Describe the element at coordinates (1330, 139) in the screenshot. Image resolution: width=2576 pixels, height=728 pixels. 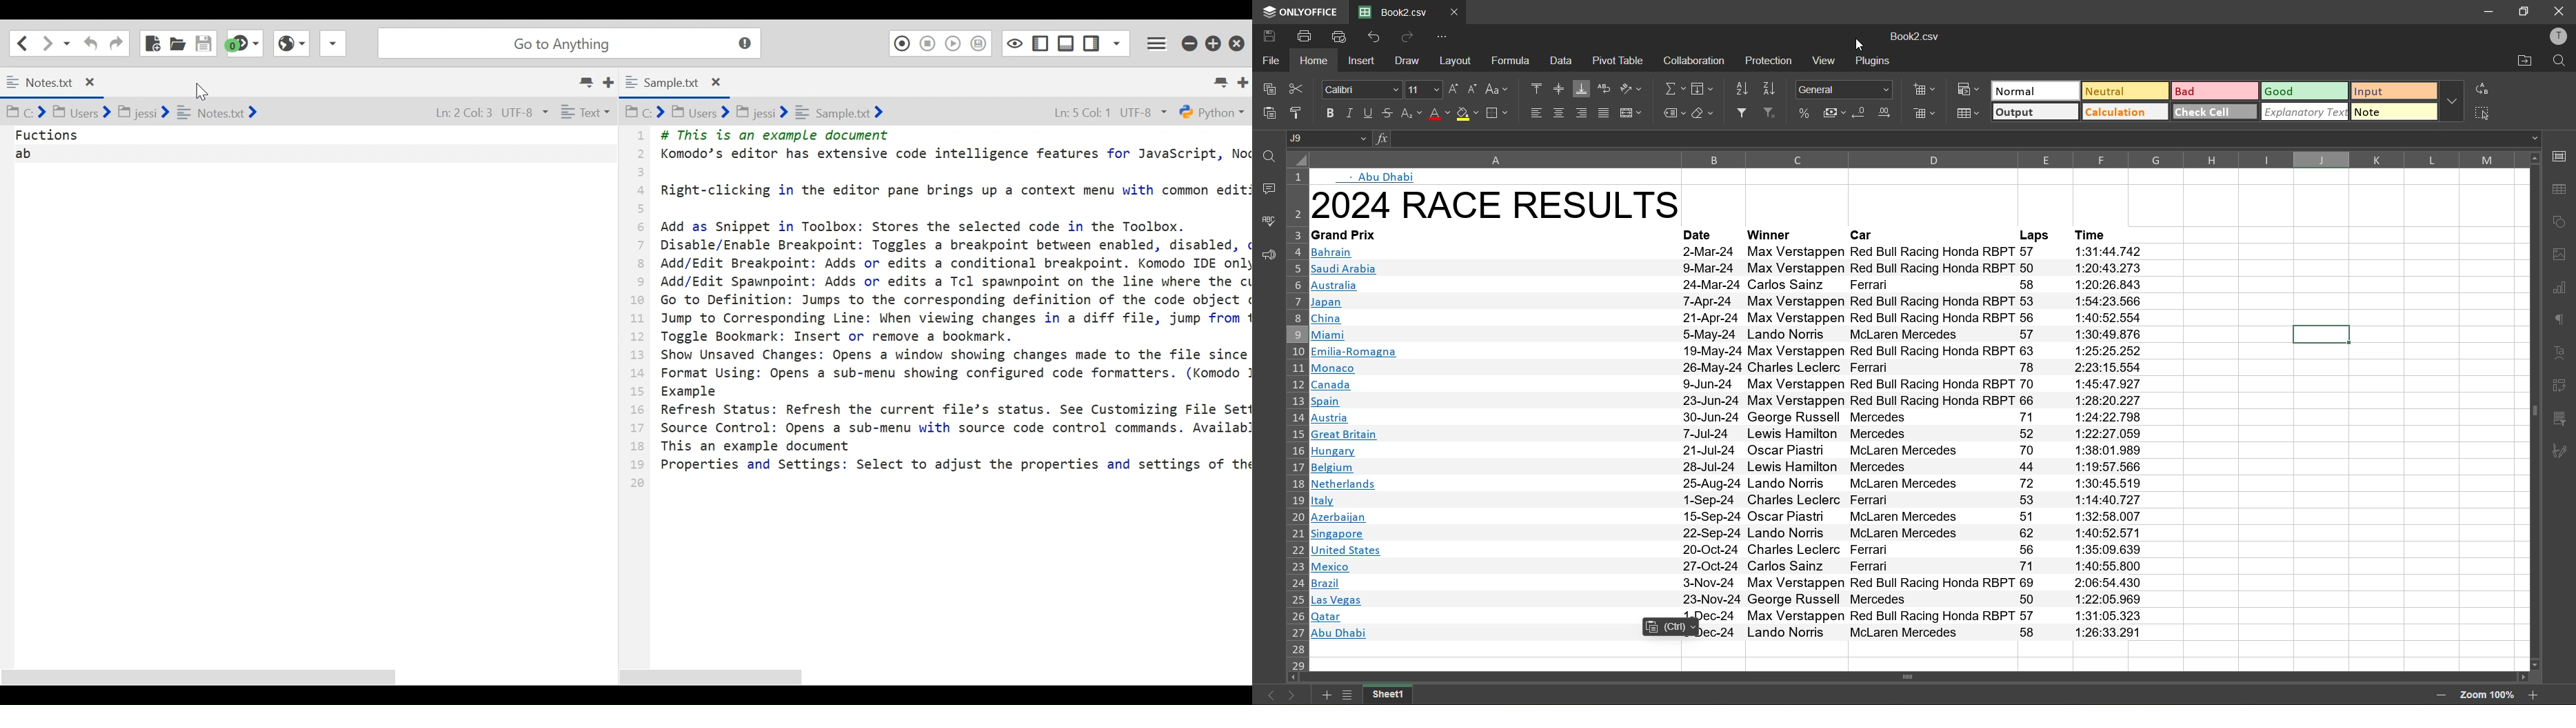
I see `cell address` at that location.